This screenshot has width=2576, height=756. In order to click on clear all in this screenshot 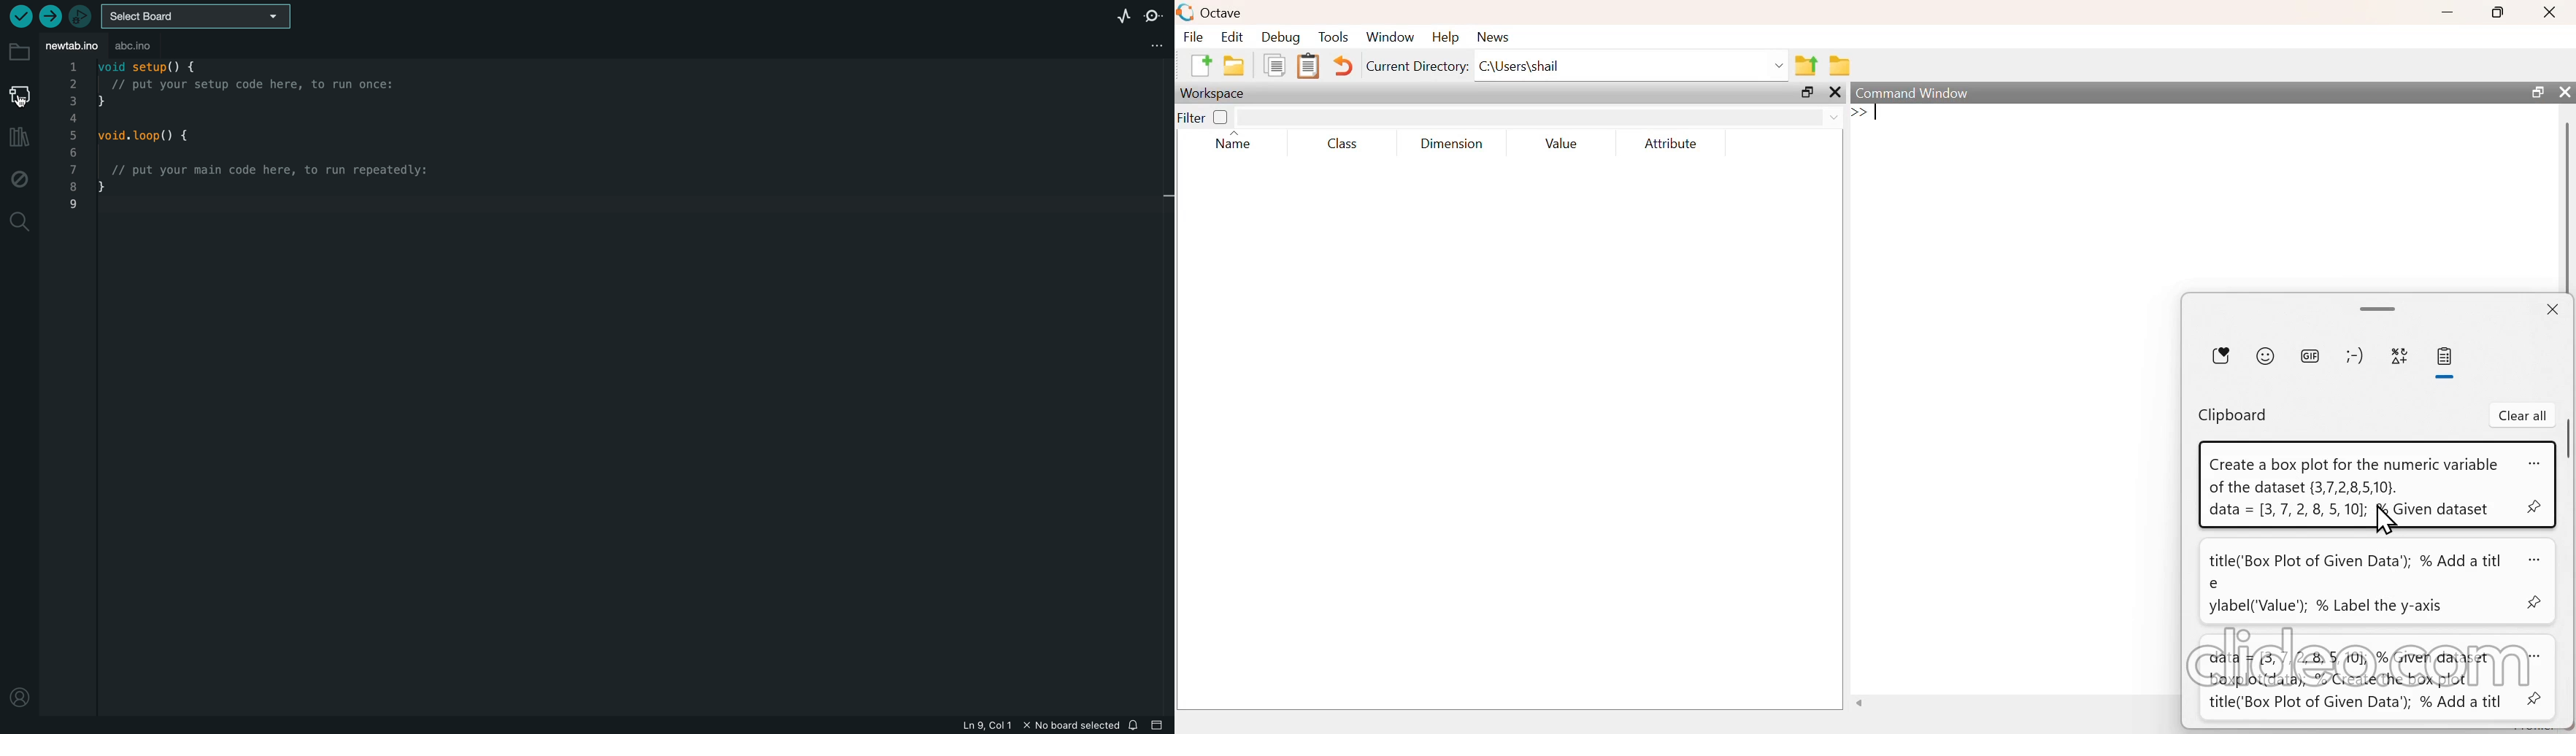, I will do `click(2521, 415)`.